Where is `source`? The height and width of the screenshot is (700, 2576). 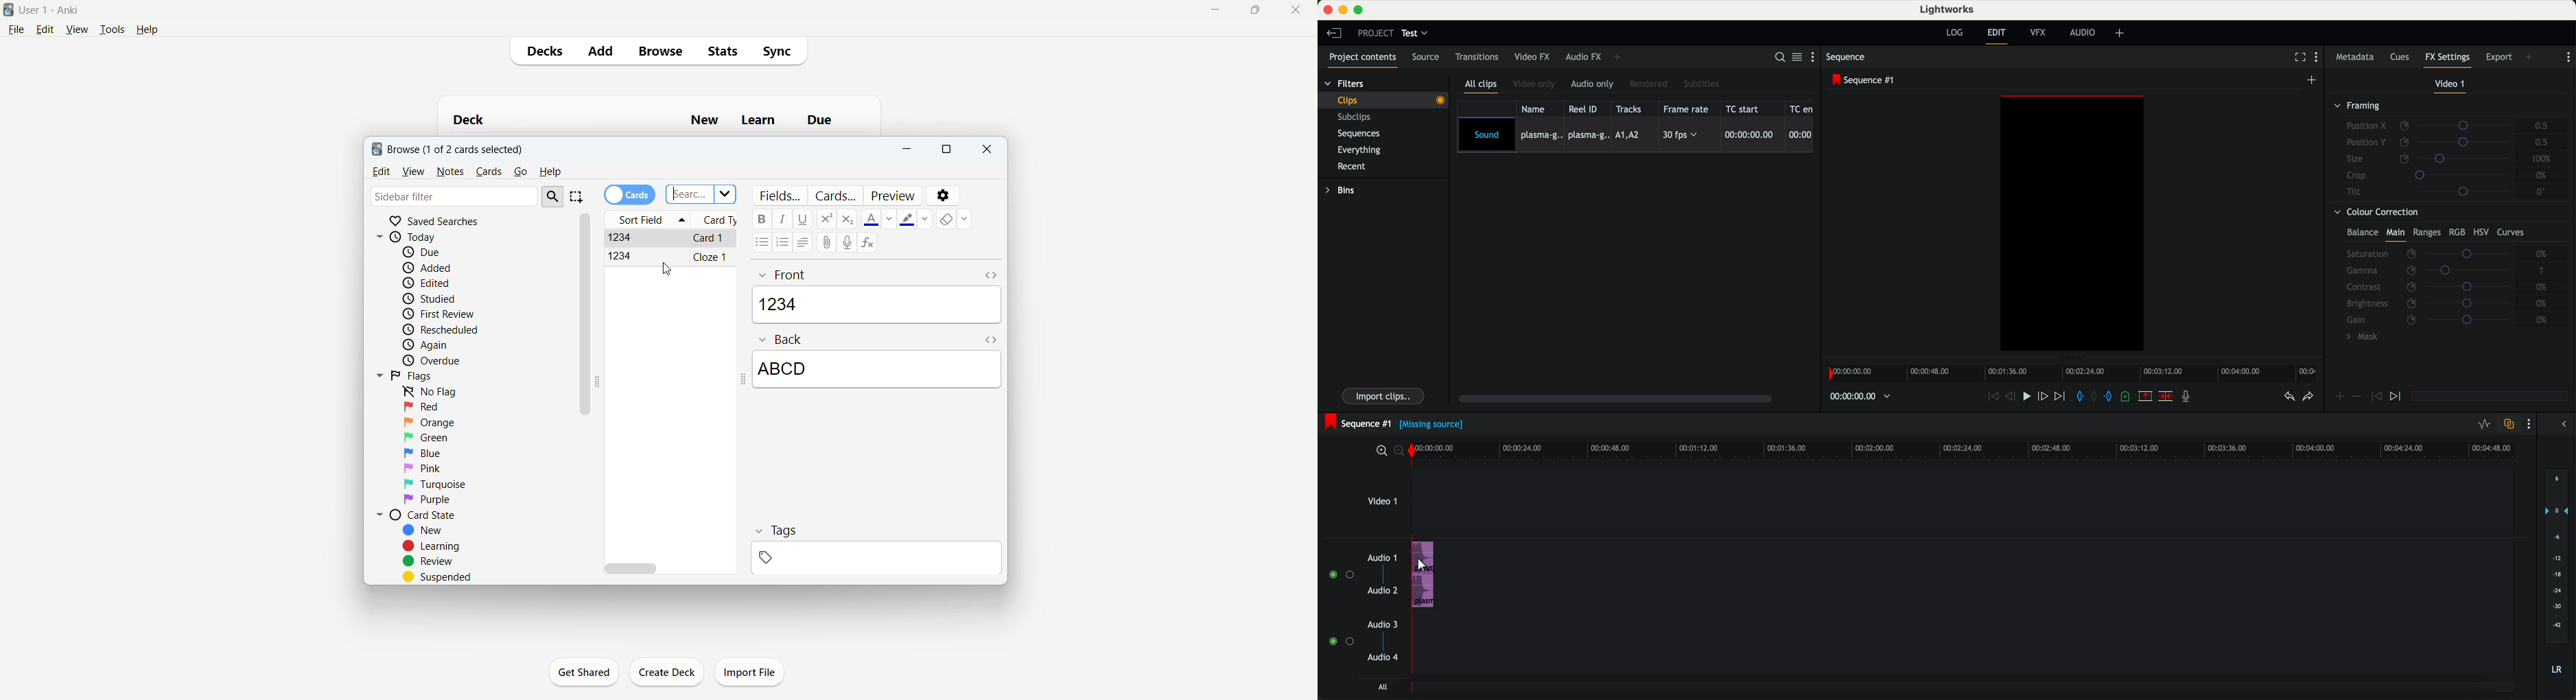
source is located at coordinates (1429, 57).